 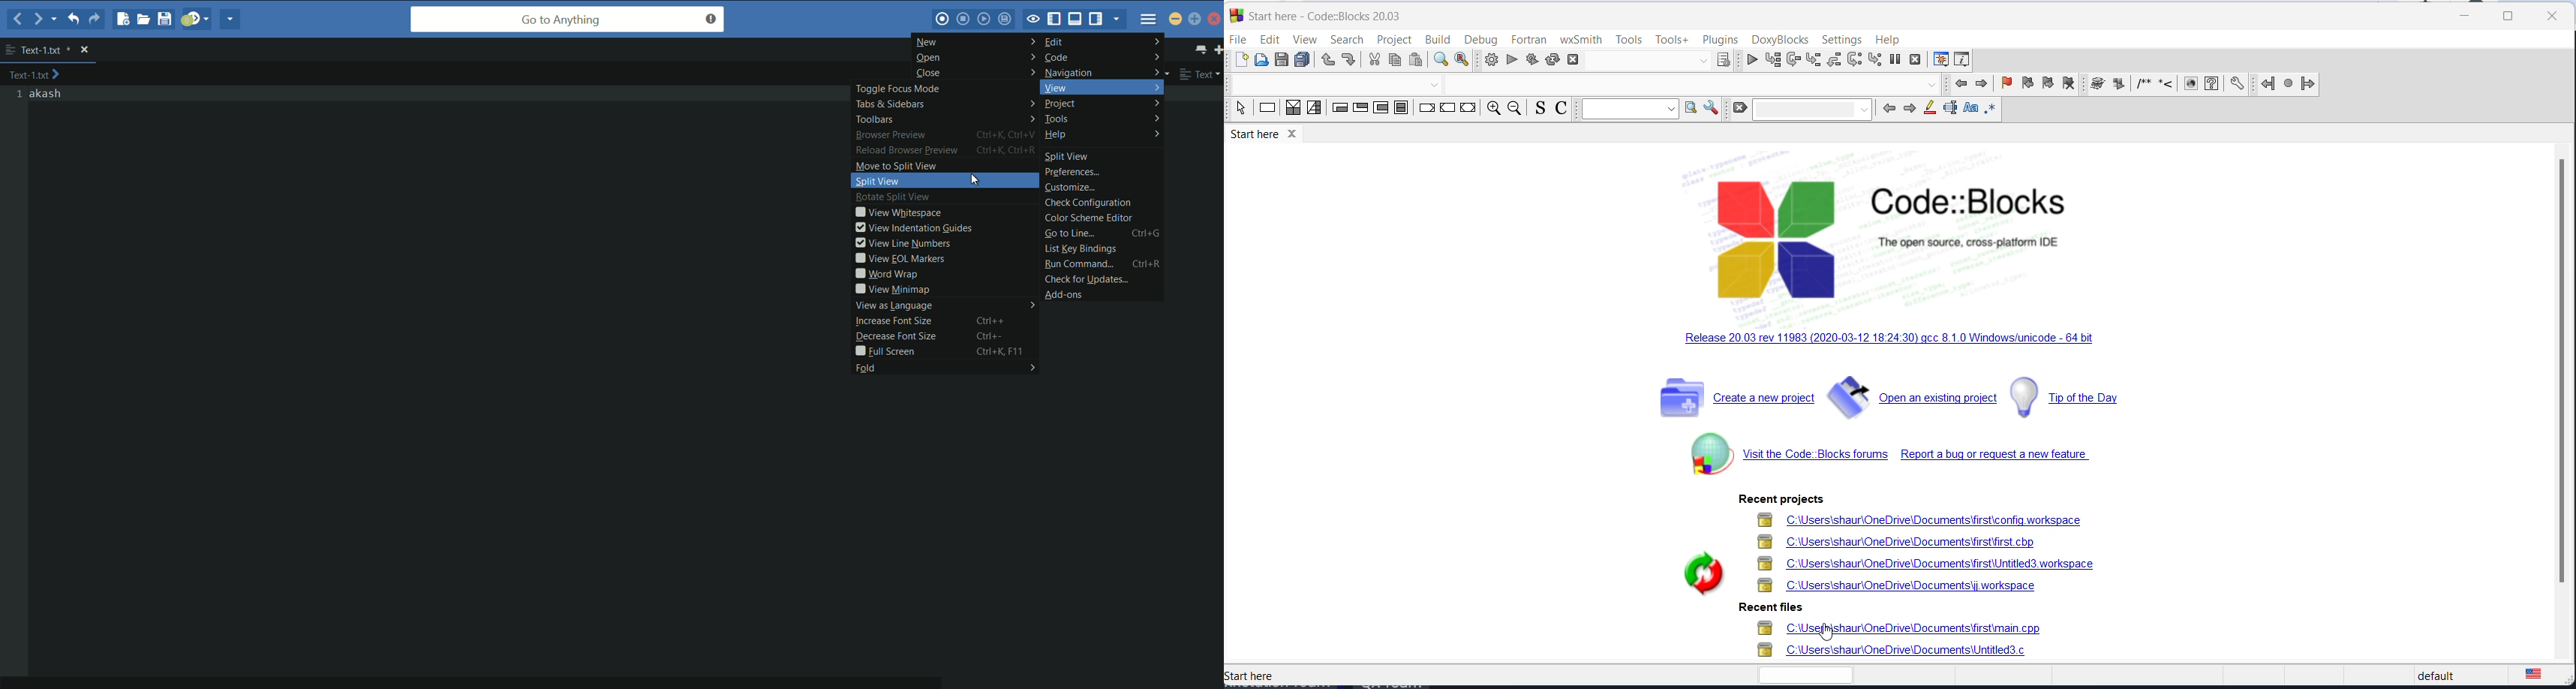 What do you see at coordinates (1240, 39) in the screenshot?
I see `file` at bounding box center [1240, 39].